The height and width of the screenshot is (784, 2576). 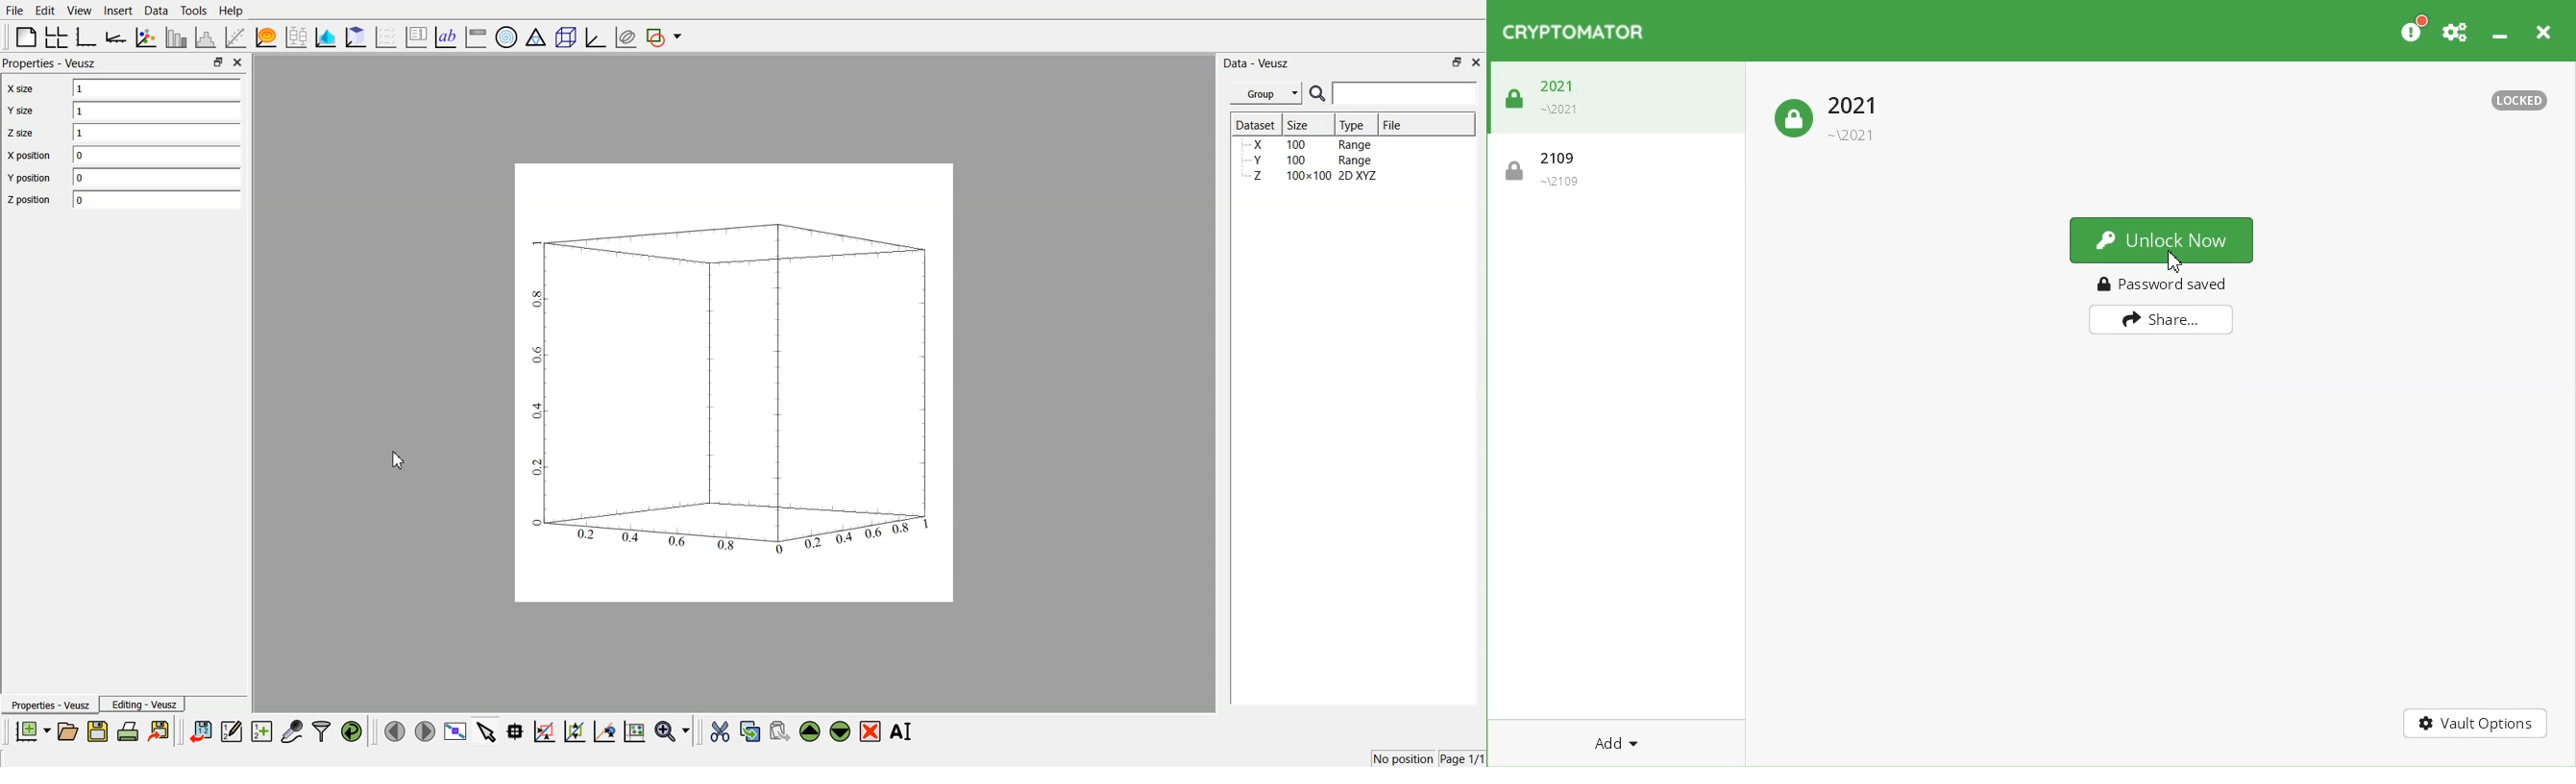 What do you see at coordinates (735, 383) in the screenshot?
I see `Preview window` at bounding box center [735, 383].